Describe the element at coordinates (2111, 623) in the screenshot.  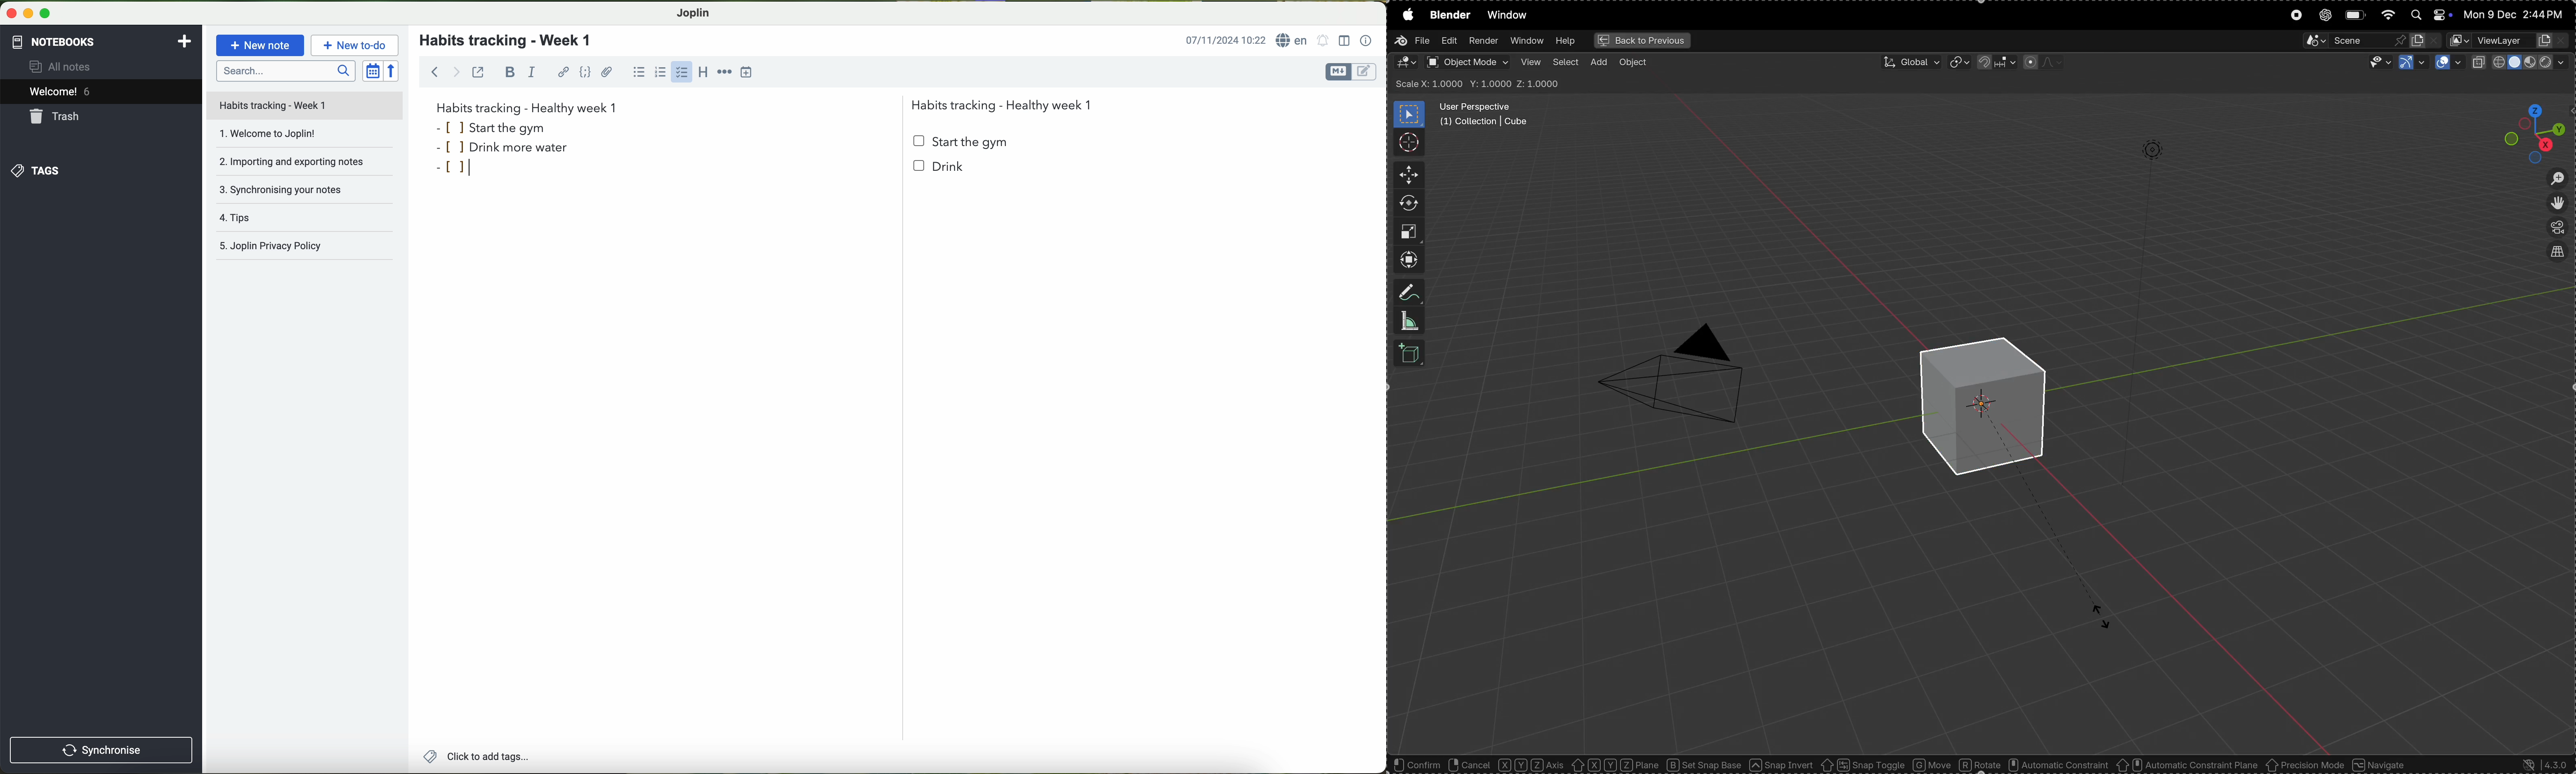
I see `CURSOR` at that location.